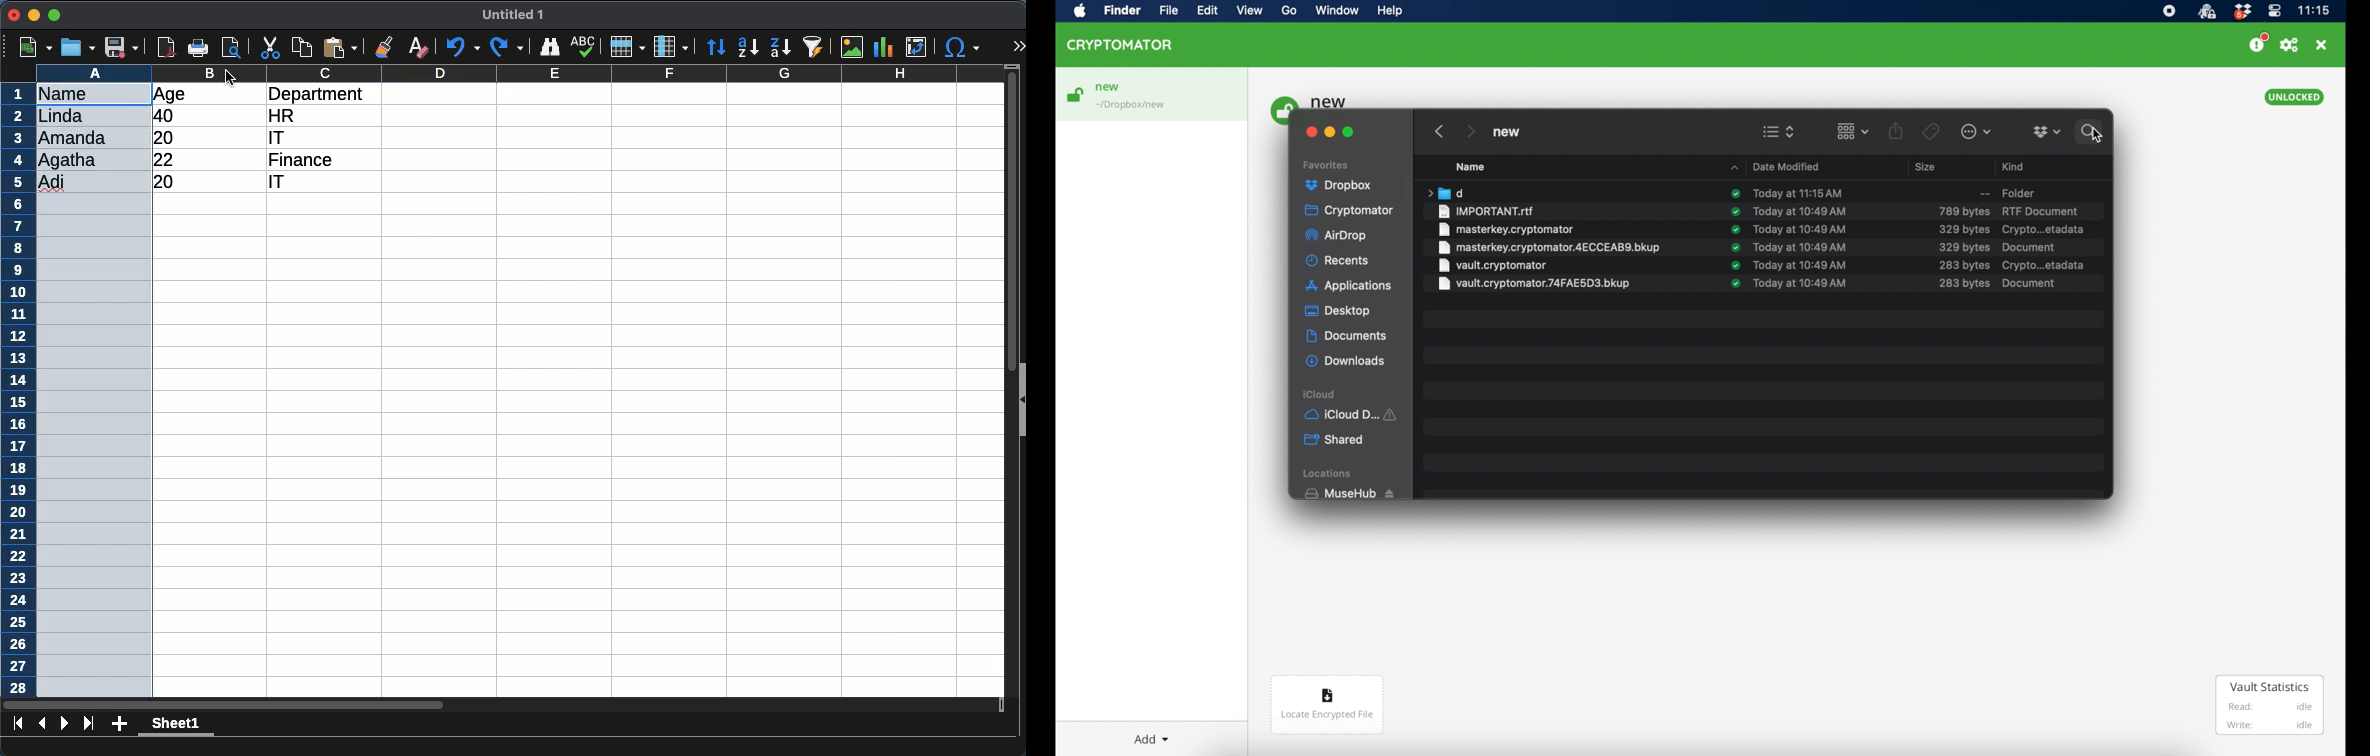 This screenshot has width=2380, height=756. I want to click on first sheet, so click(18, 723).